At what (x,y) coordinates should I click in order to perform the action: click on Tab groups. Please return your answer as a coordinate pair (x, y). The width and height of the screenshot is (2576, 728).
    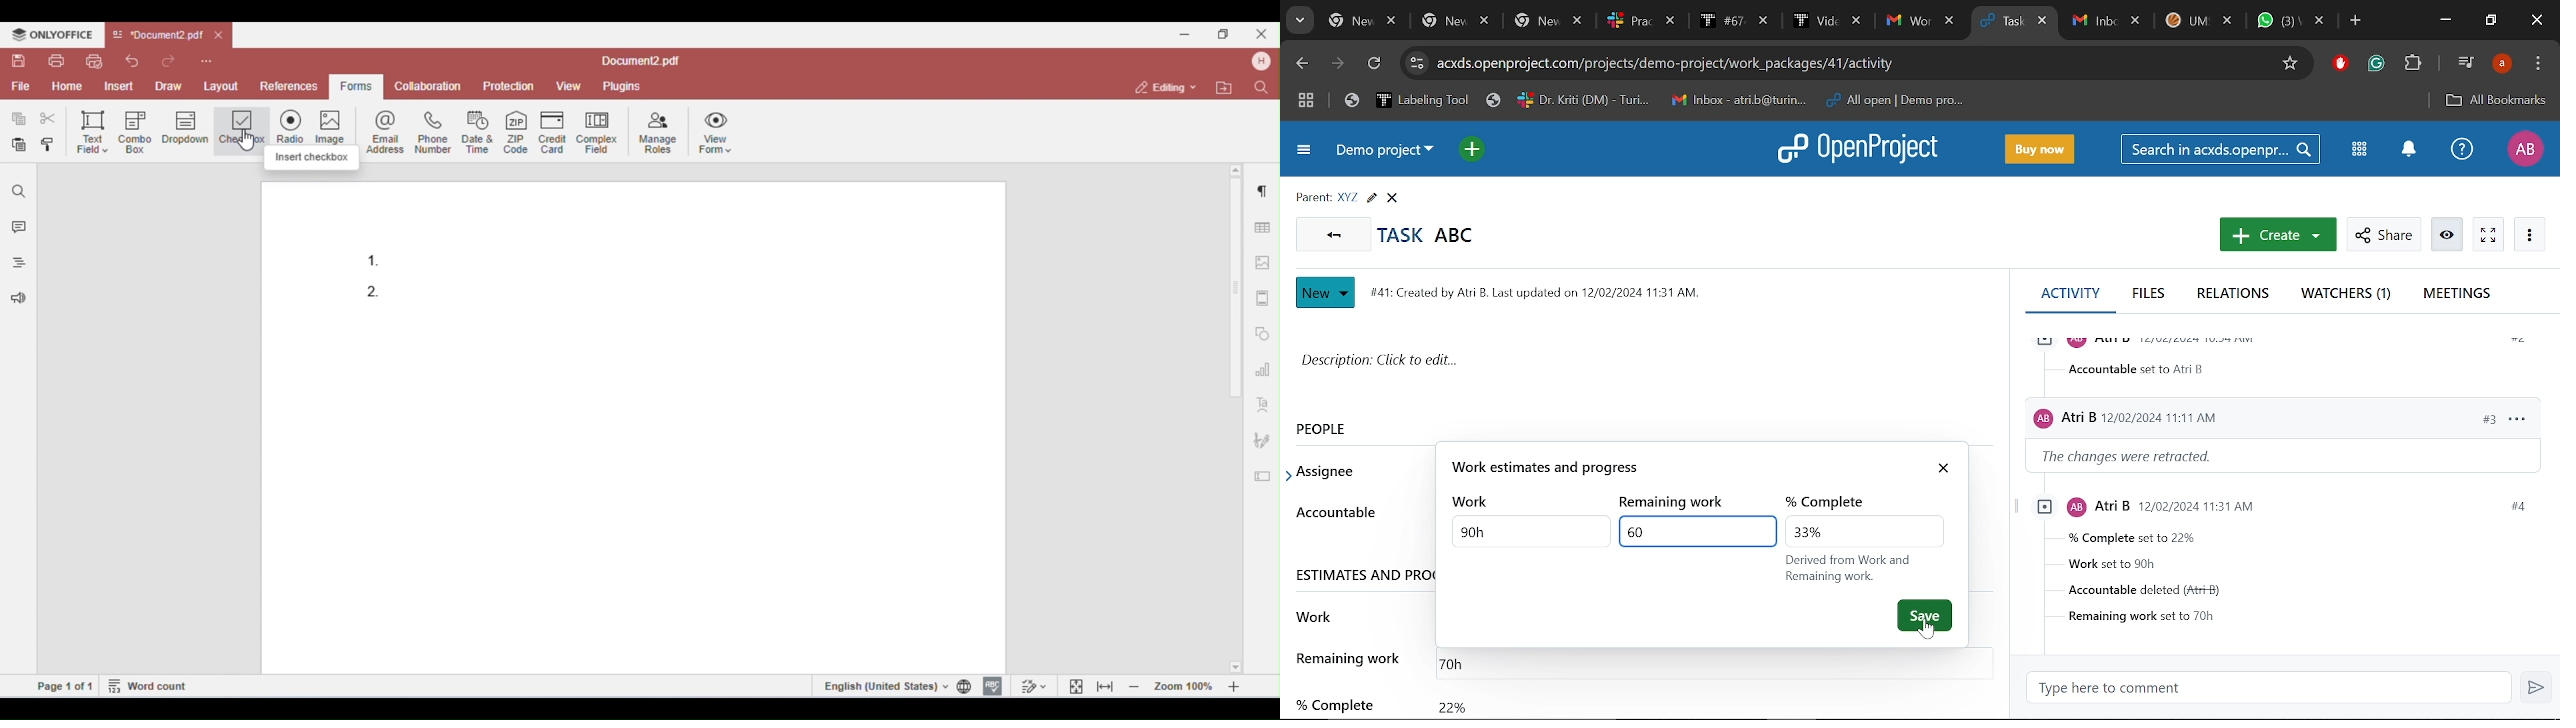
    Looking at the image, I should click on (1306, 102).